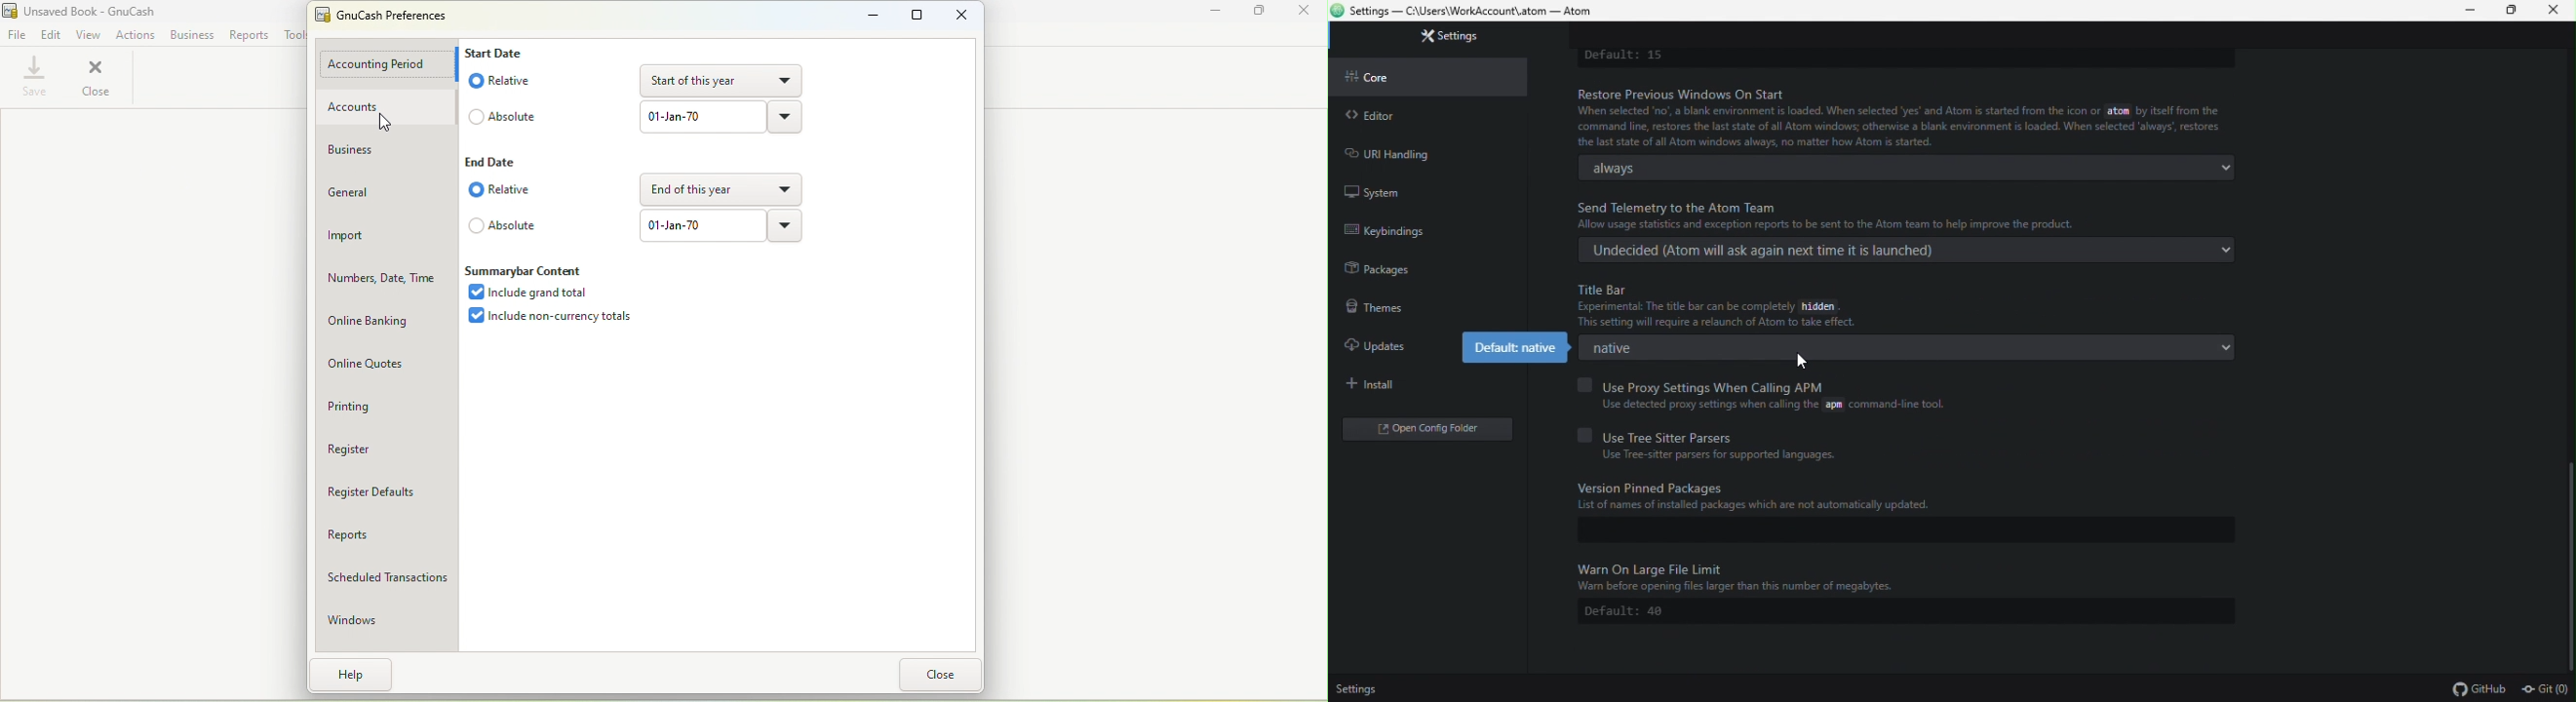 This screenshot has width=2576, height=728. Describe the element at coordinates (388, 537) in the screenshot. I see `Reports` at that location.